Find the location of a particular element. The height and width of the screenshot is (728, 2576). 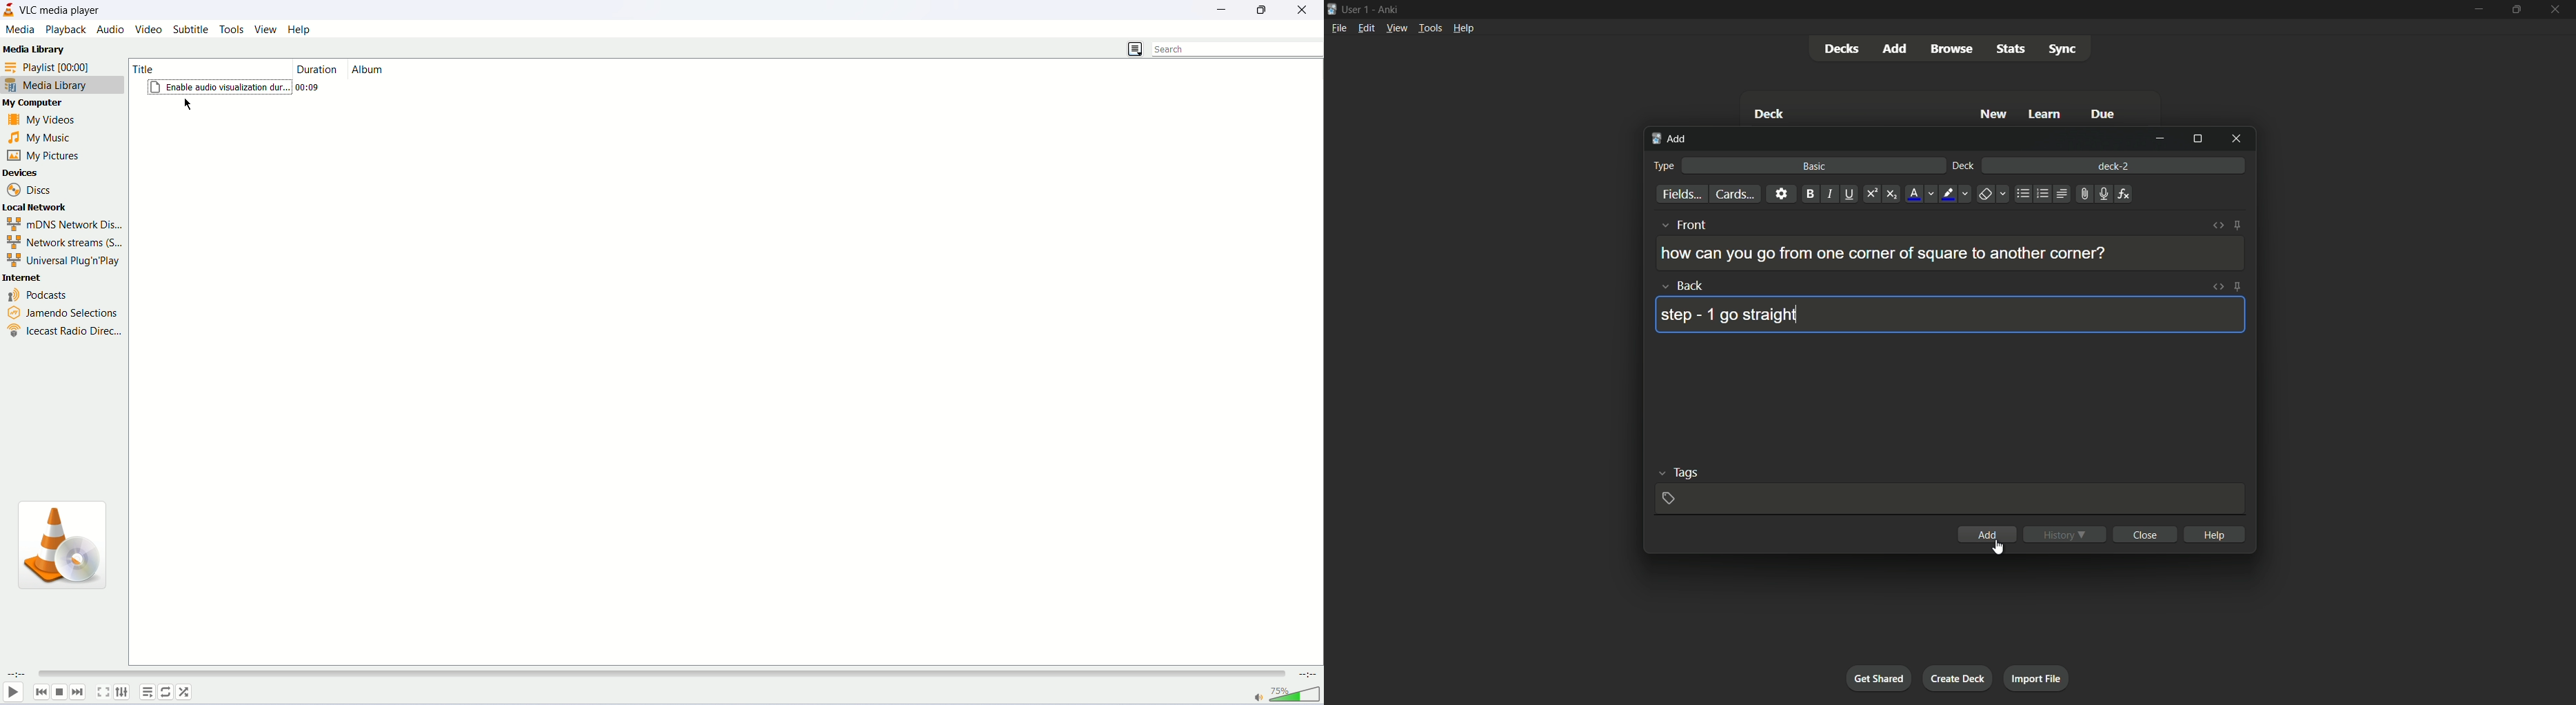

play is located at coordinates (12, 693).